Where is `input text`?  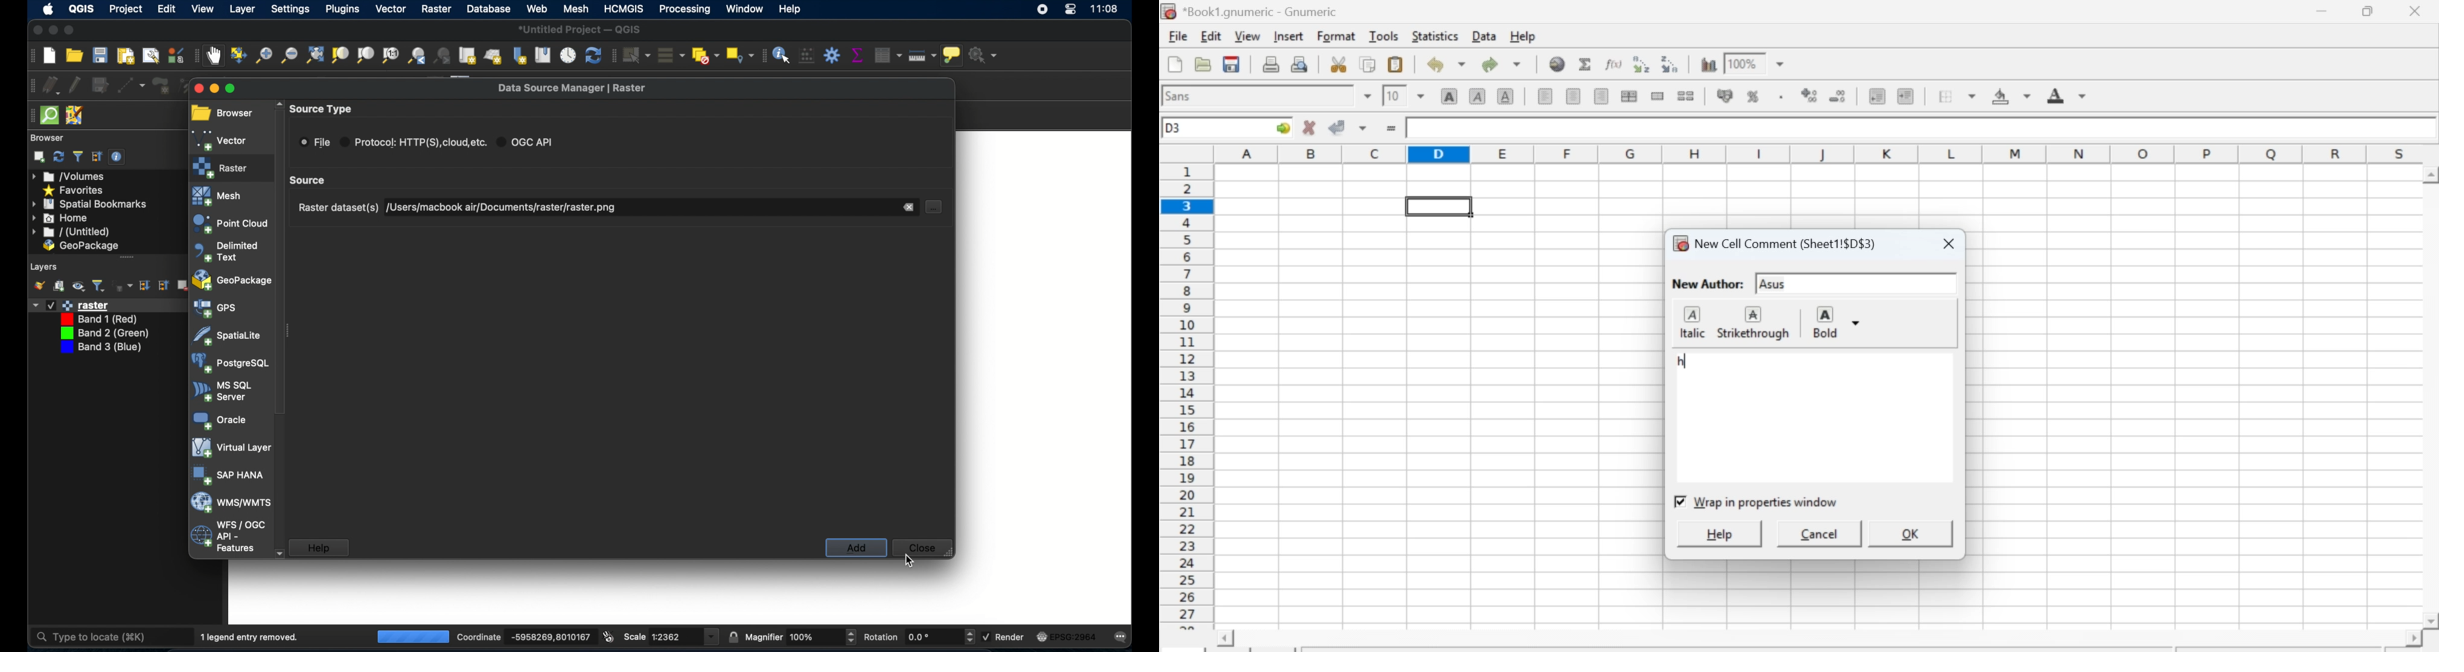
input text is located at coordinates (1857, 285).